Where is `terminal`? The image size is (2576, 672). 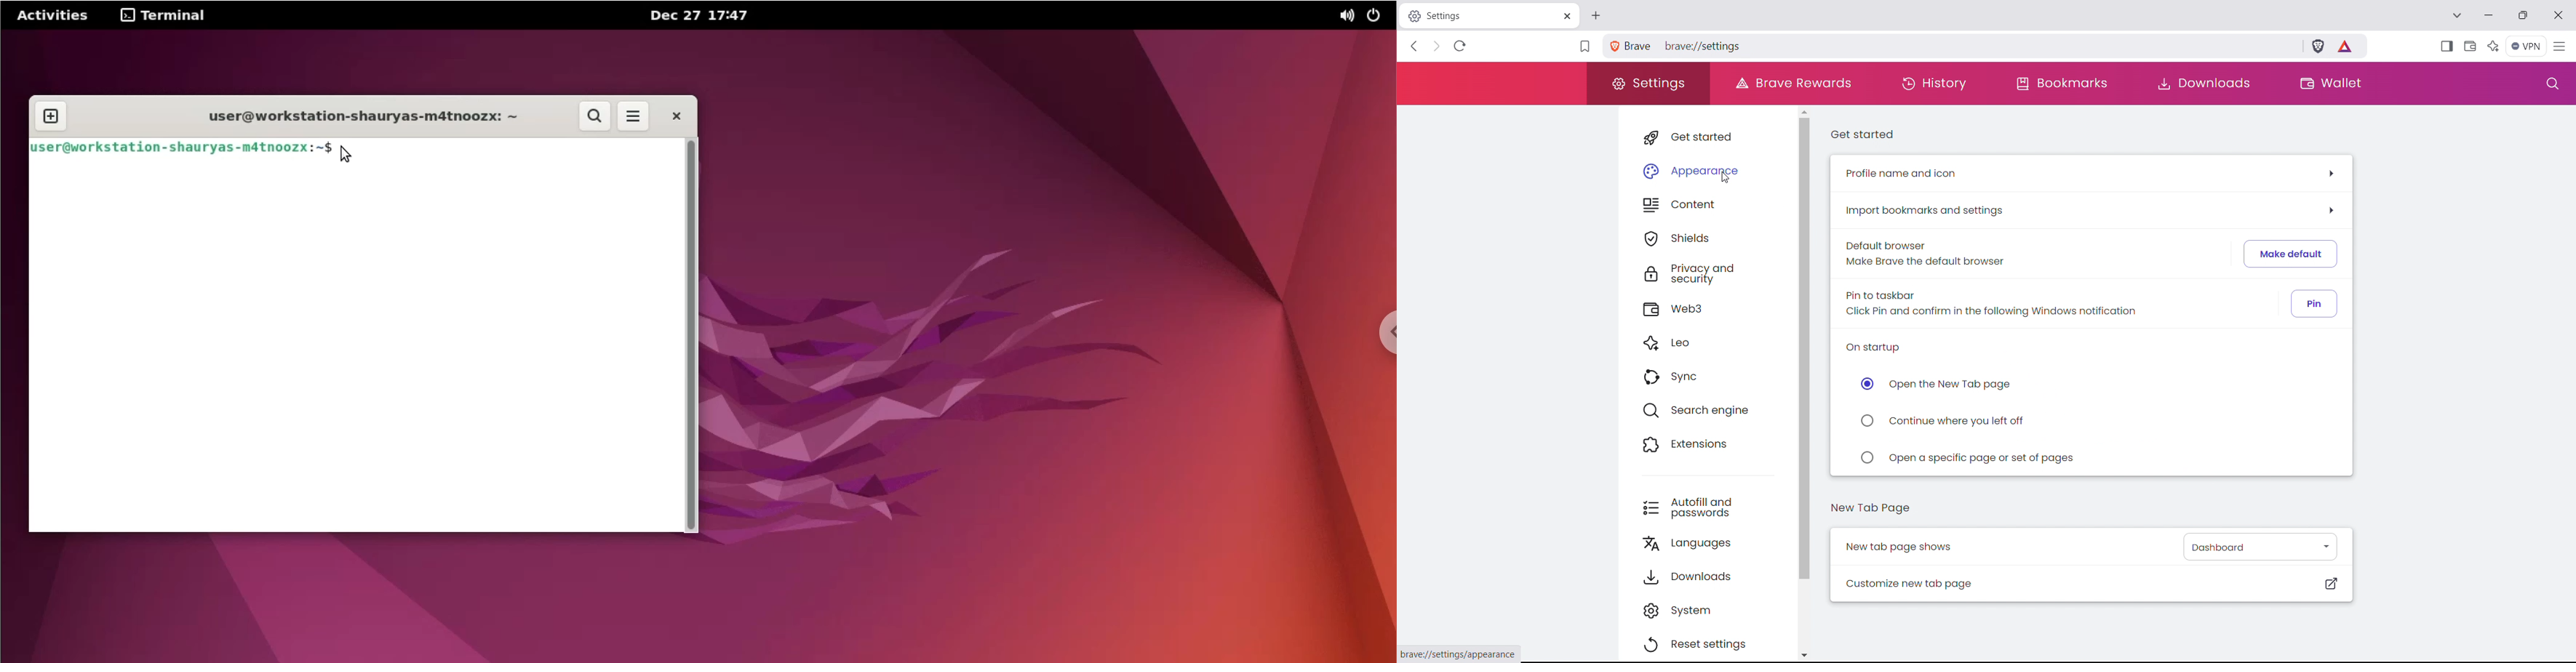
terminal is located at coordinates (169, 13).